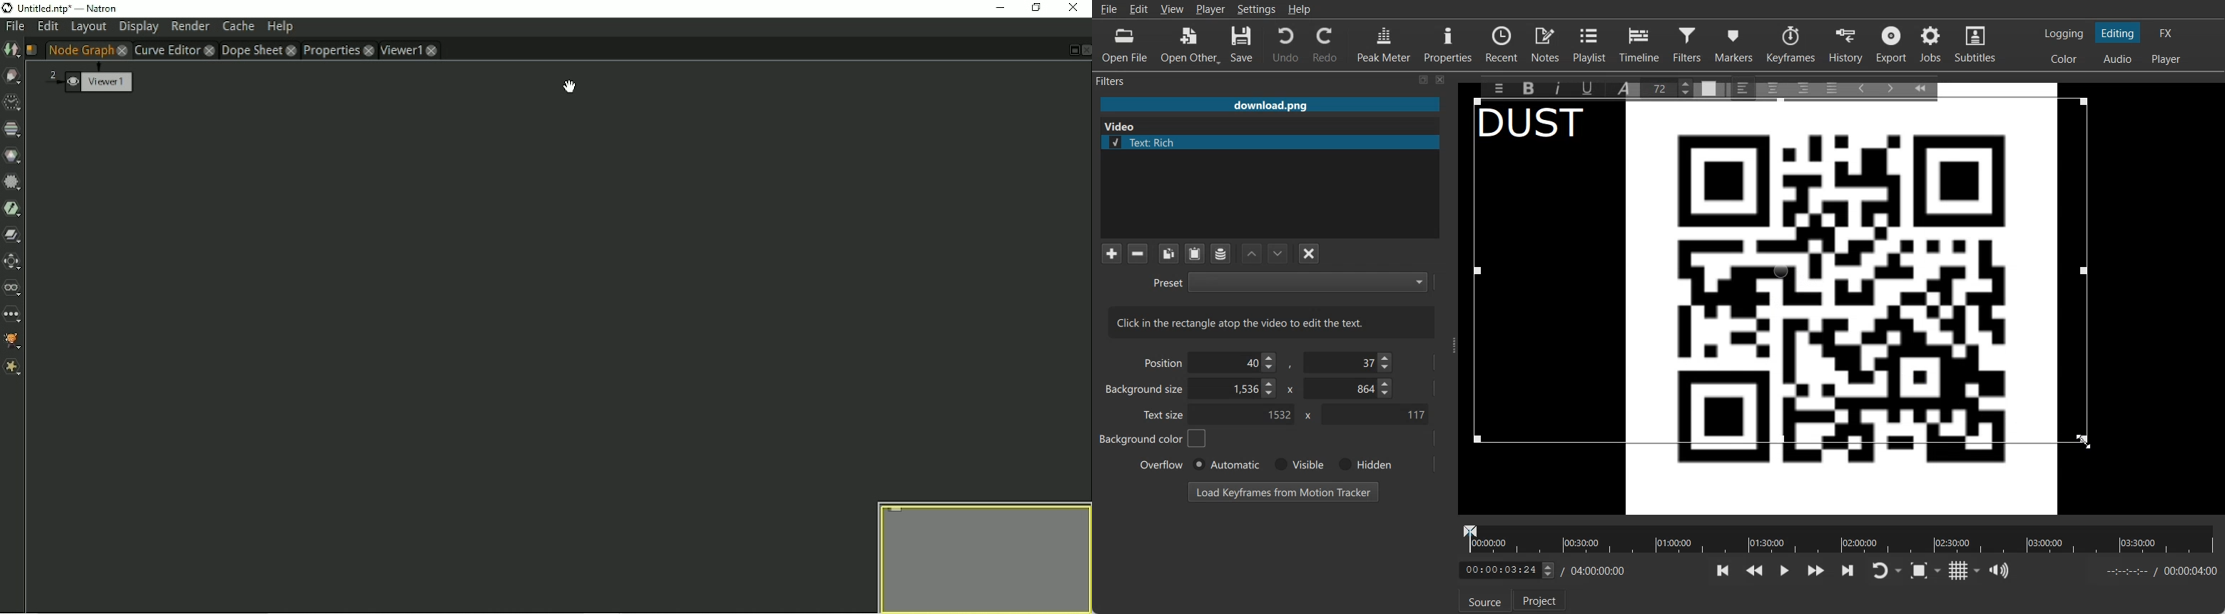  What do you see at coordinates (1162, 464) in the screenshot?
I see `Overflow` at bounding box center [1162, 464].